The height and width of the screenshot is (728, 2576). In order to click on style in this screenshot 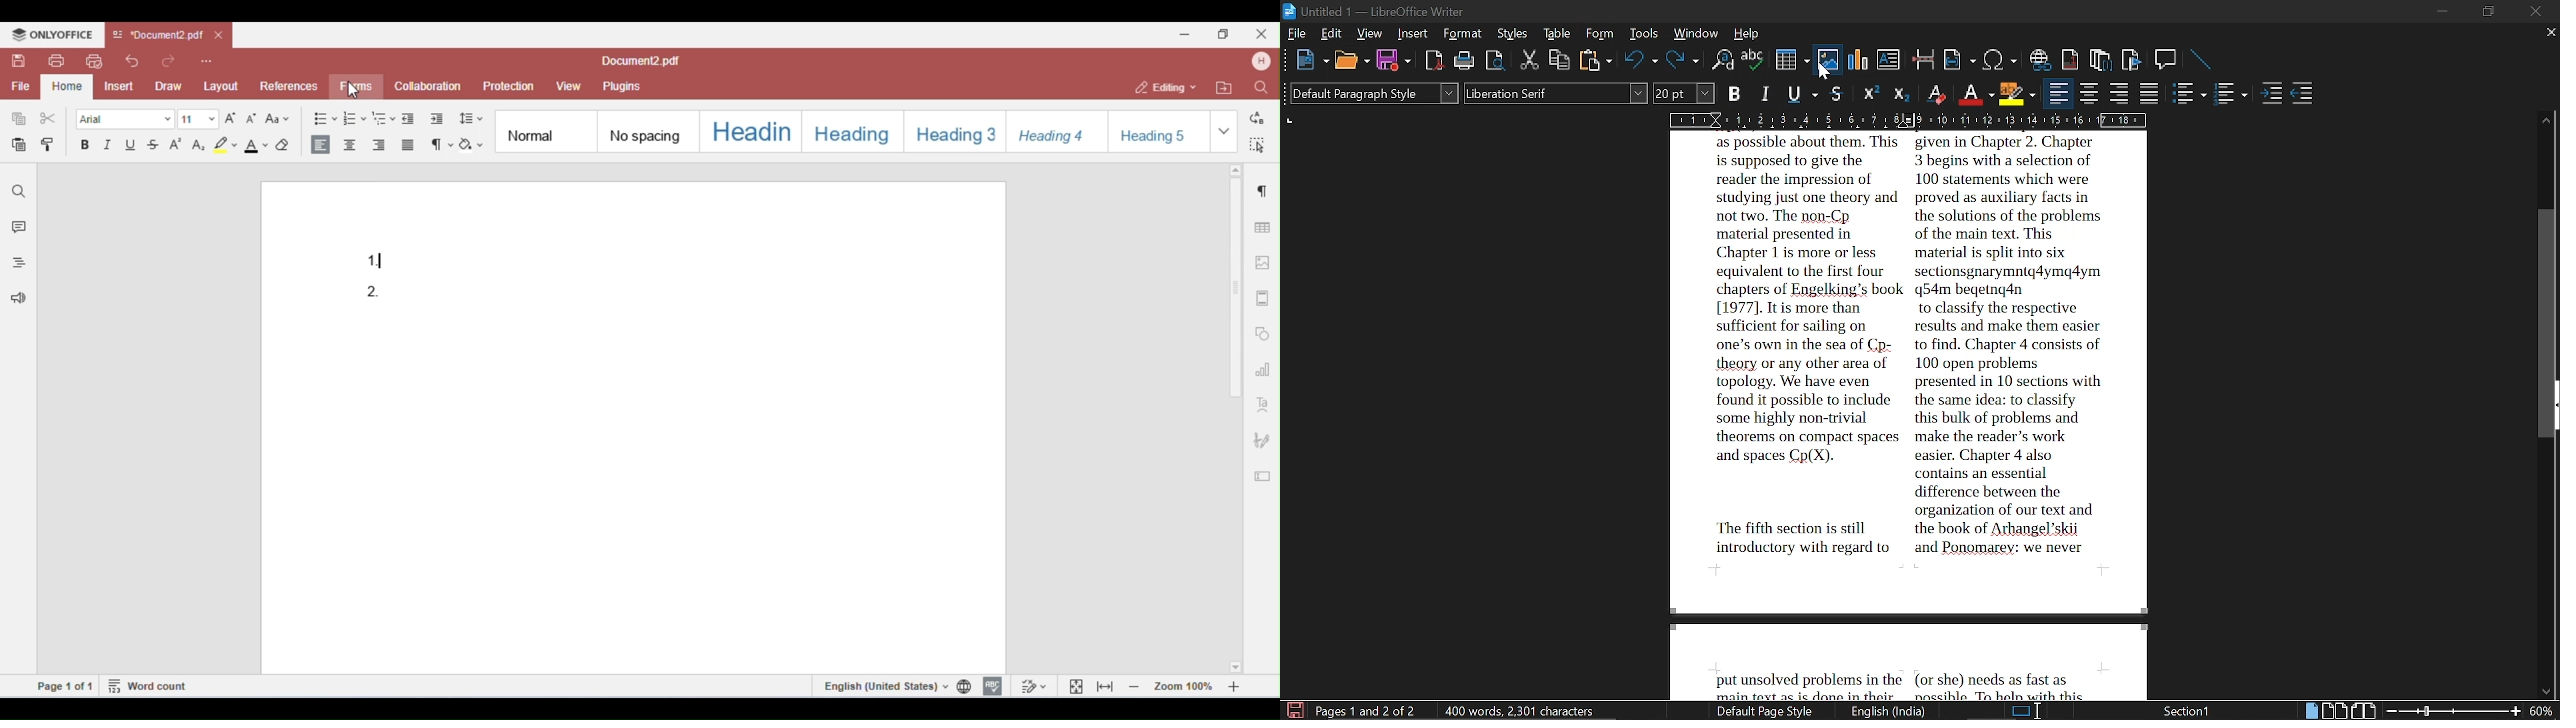, I will do `click(1514, 33)`.